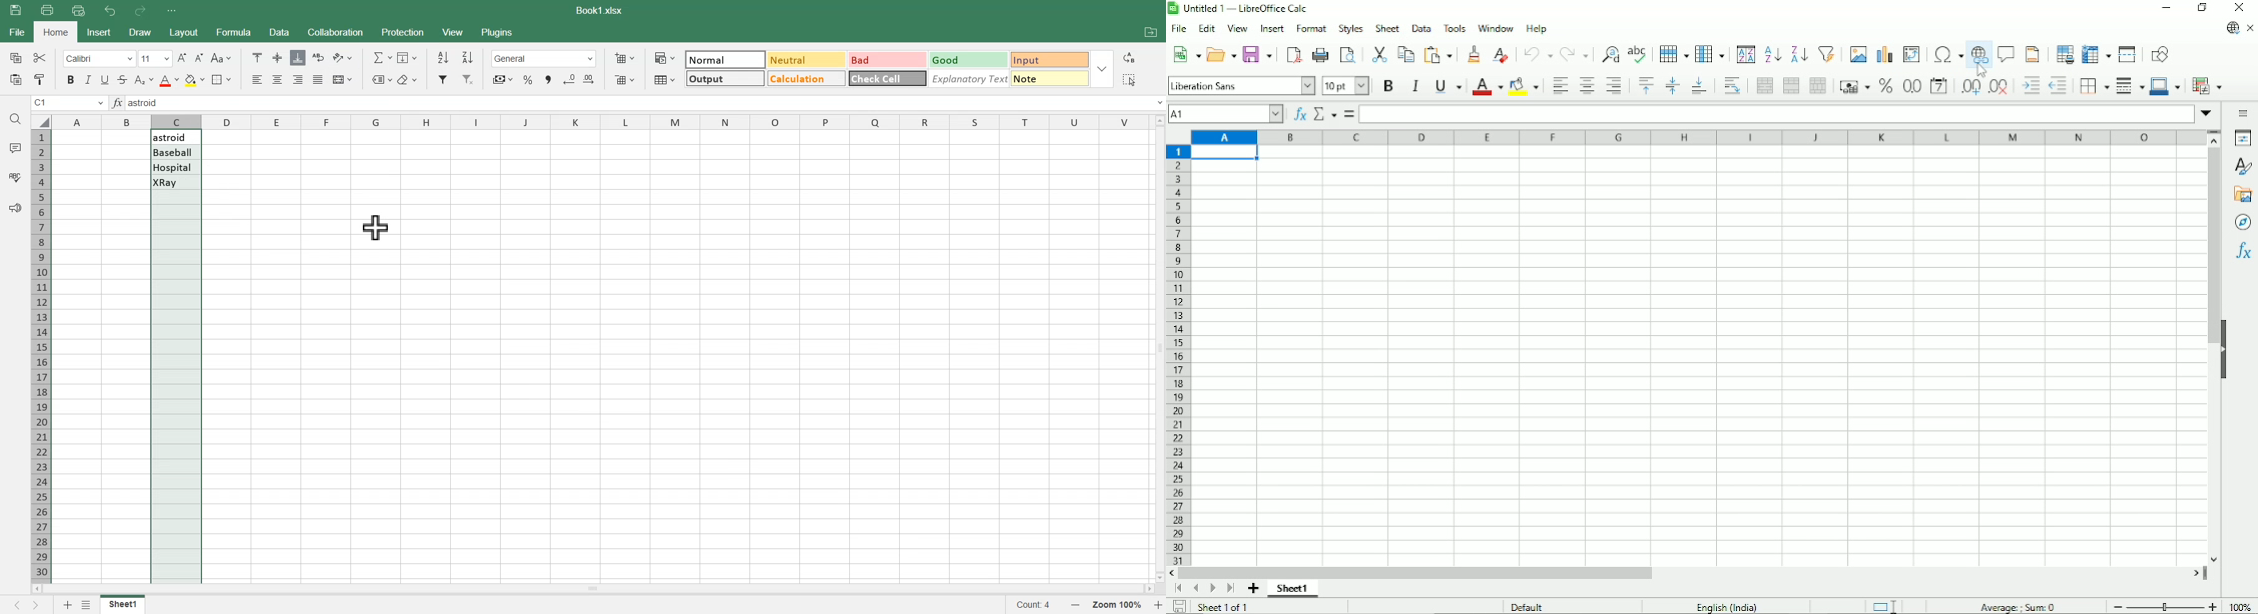 This screenshot has width=2268, height=616. What do you see at coordinates (2130, 86) in the screenshot?
I see `Border style` at bounding box center [2130, 86].